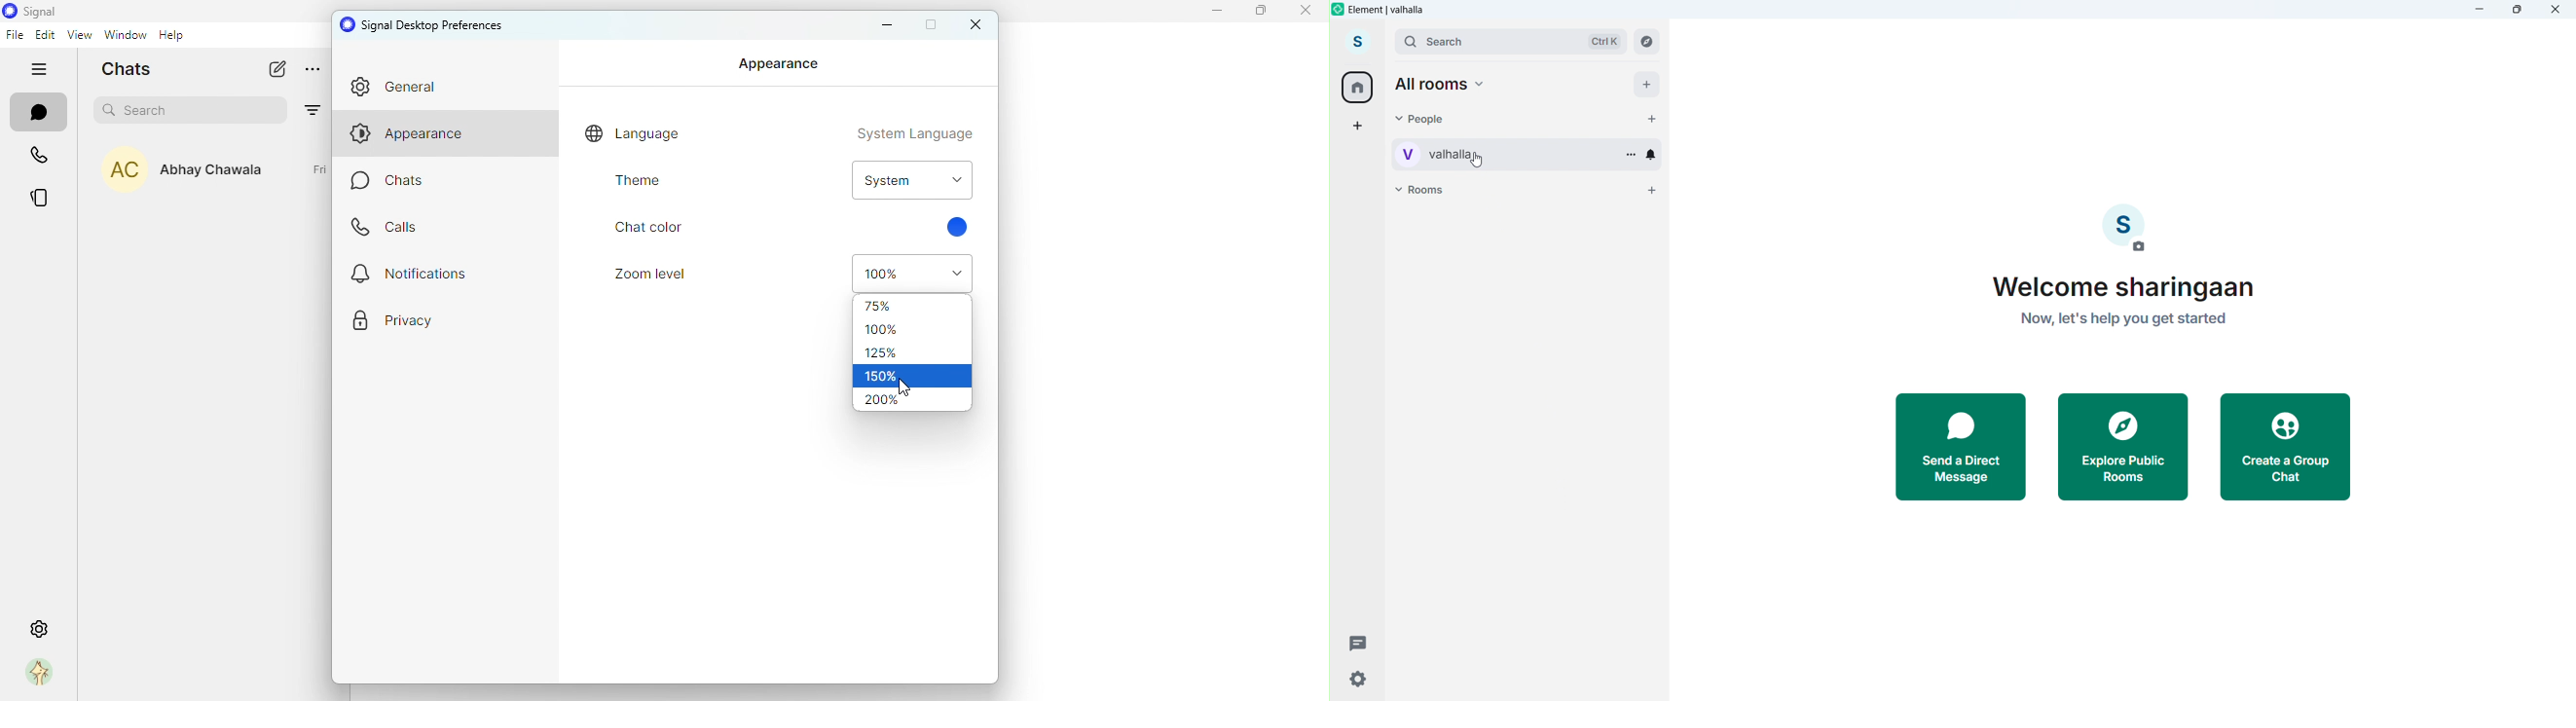 The width and height of the screenshot is (2576, 728). What do you see at coordinates (1422, 189) in the screenshot?
I see `Rooms ` at bounding box center [1422, 189].